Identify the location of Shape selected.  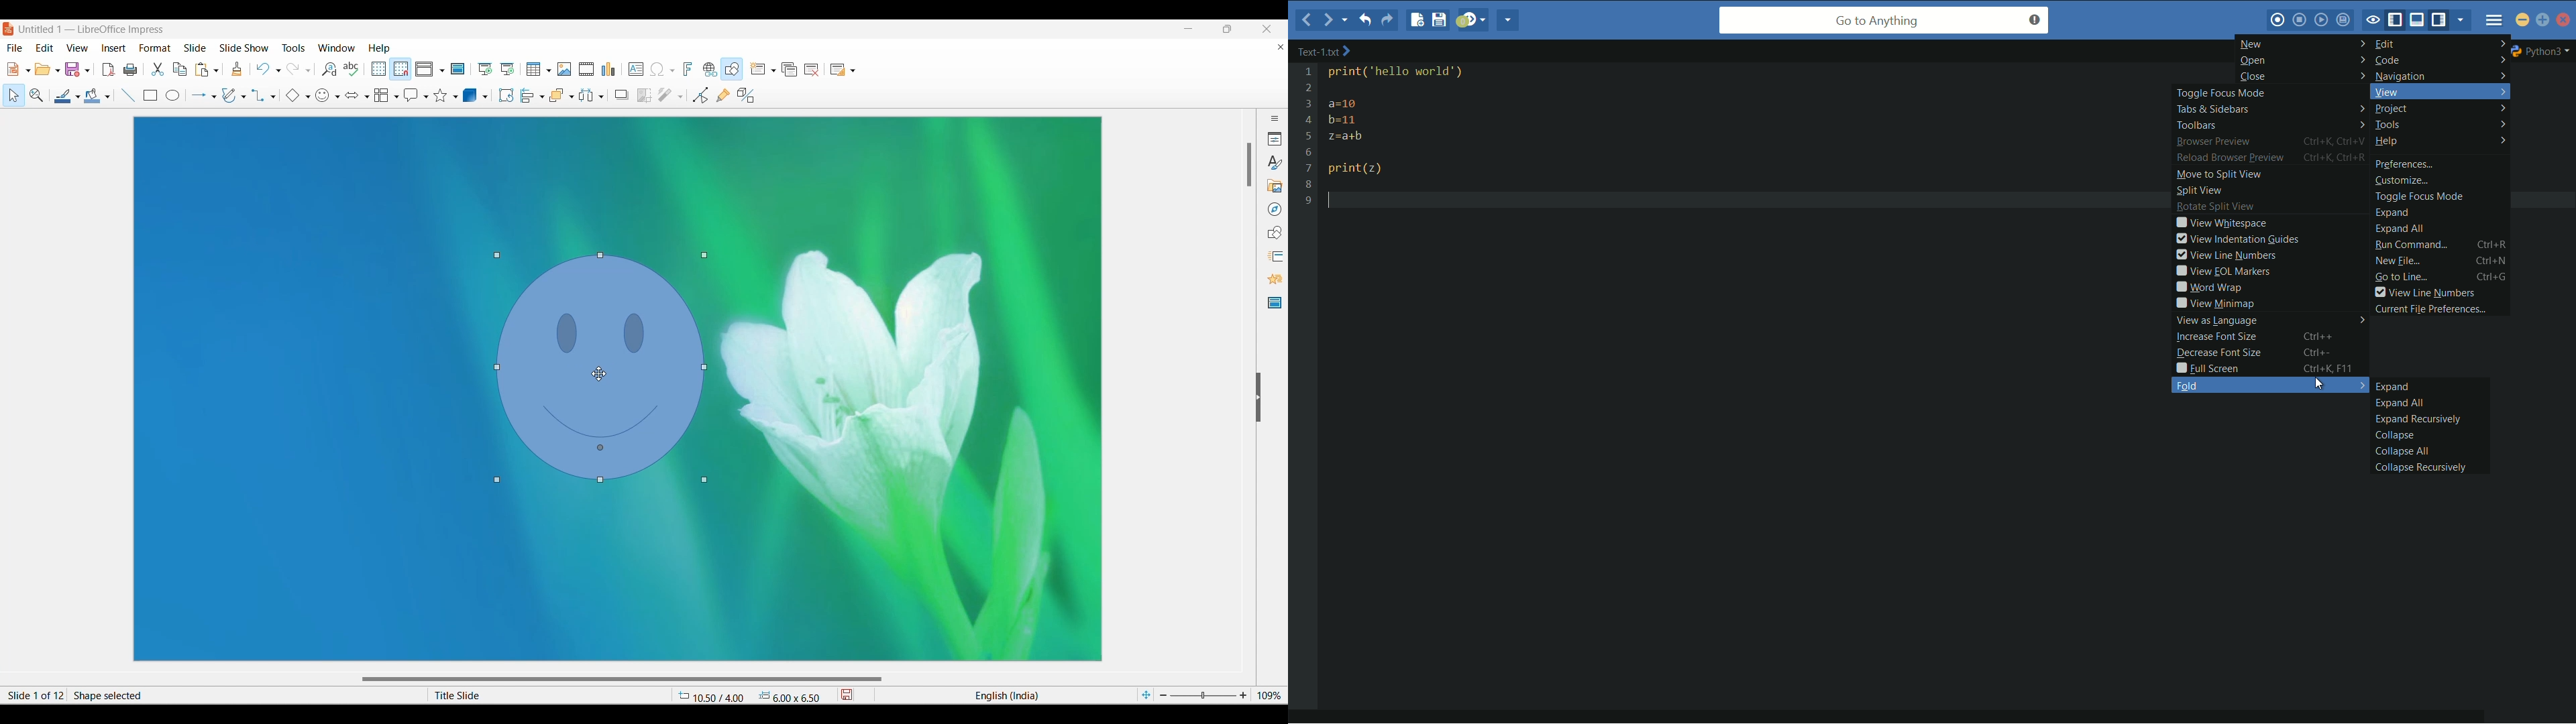
(213, 695).